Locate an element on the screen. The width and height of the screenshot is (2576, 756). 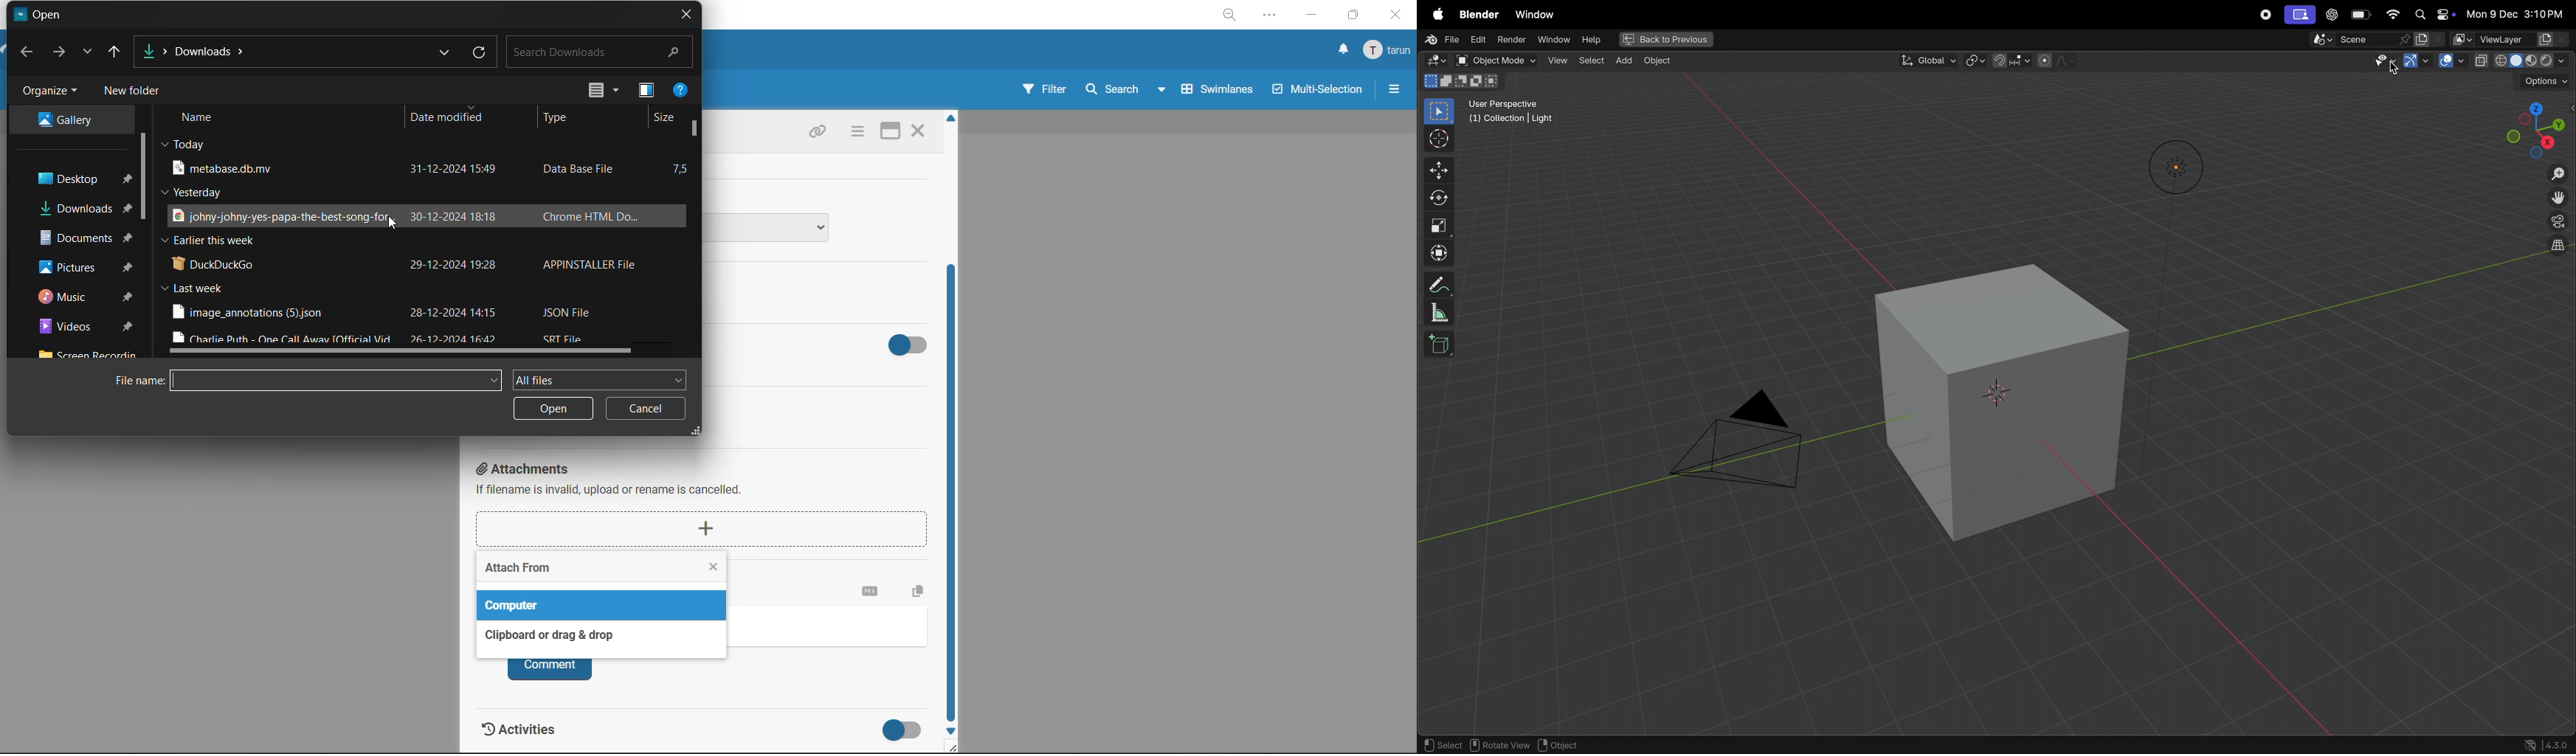
chatgpt is located at coordinates (2330, 16).